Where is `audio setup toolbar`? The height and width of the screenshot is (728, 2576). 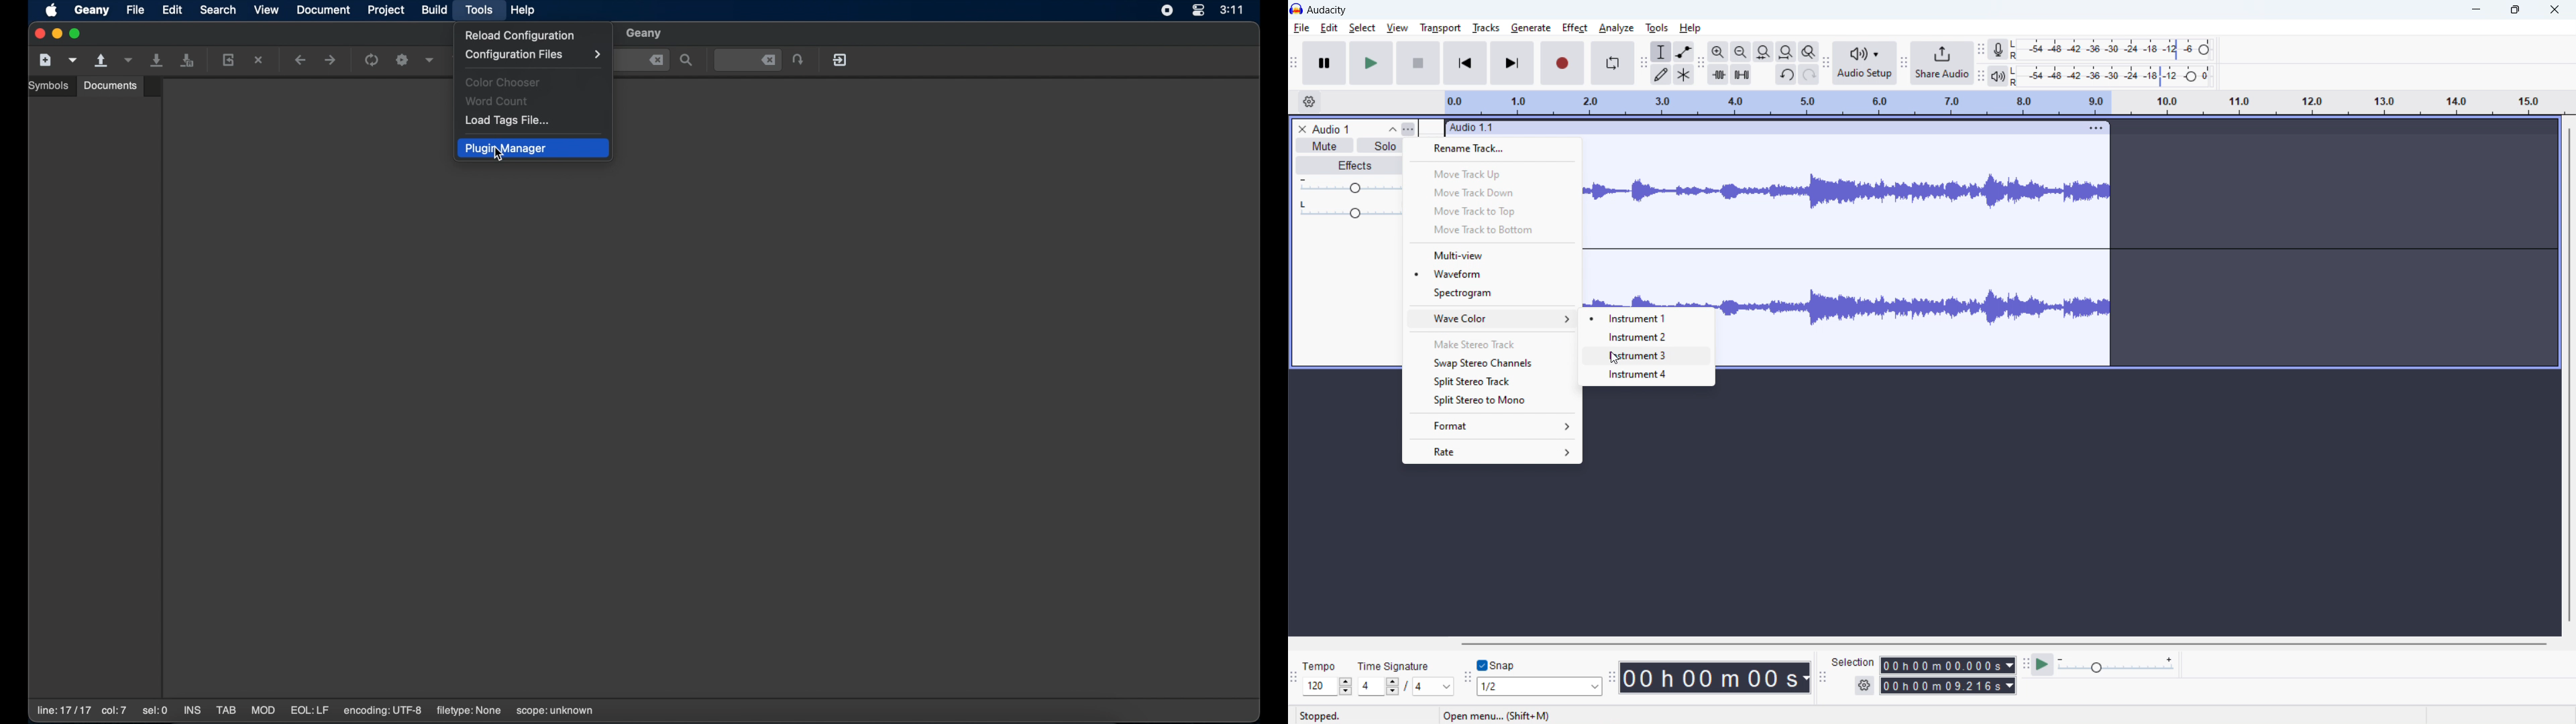
audio setup toolbar is located at coordinates (1826, 64).